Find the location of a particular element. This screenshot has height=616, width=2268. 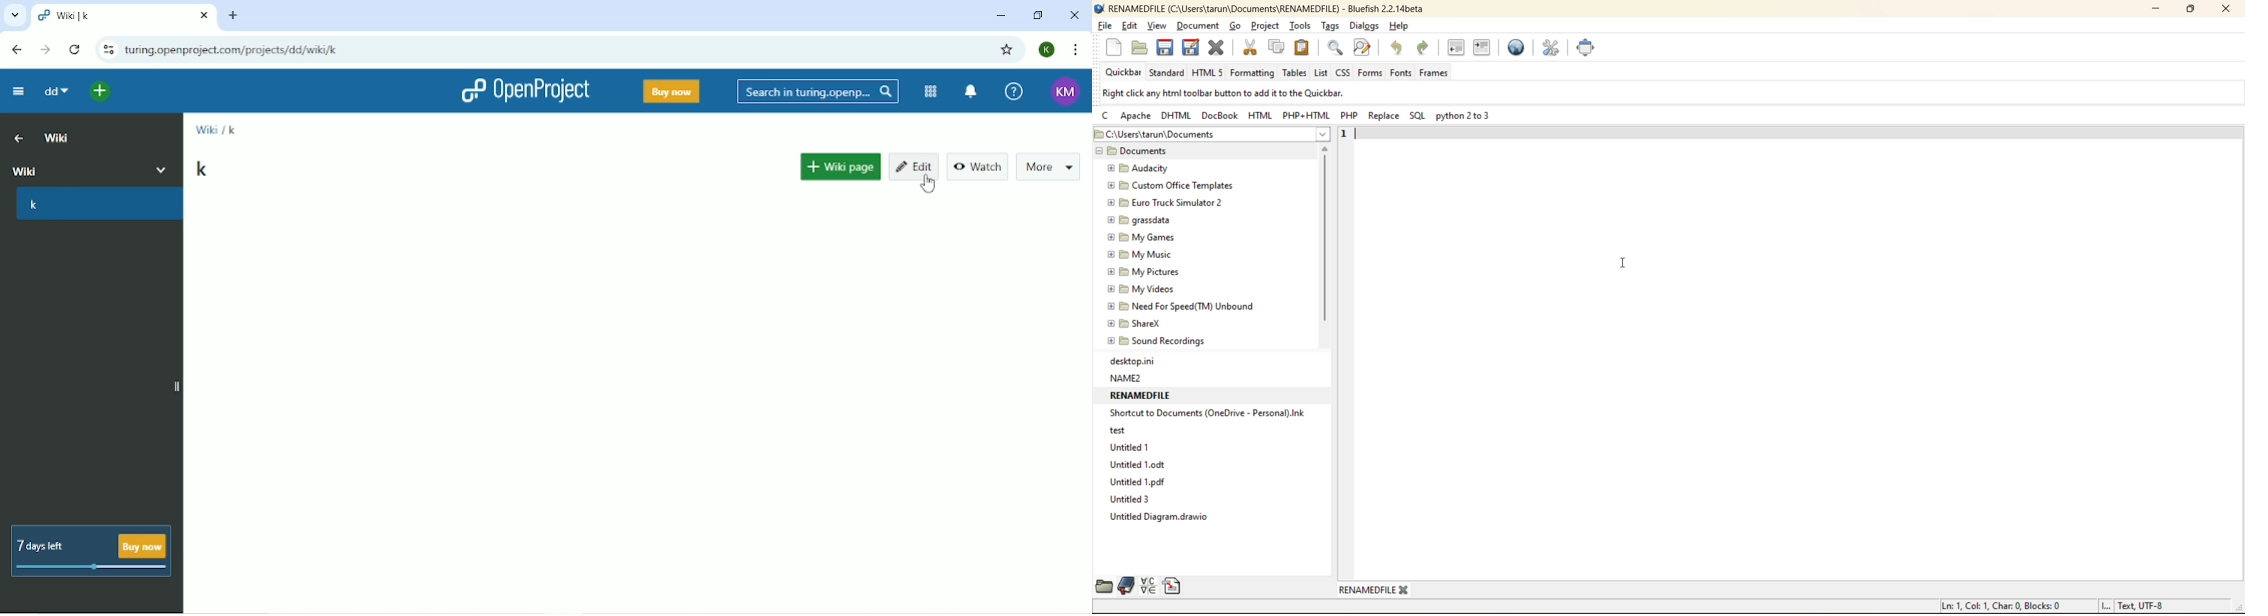

dd is located at coordinates (55, 92).